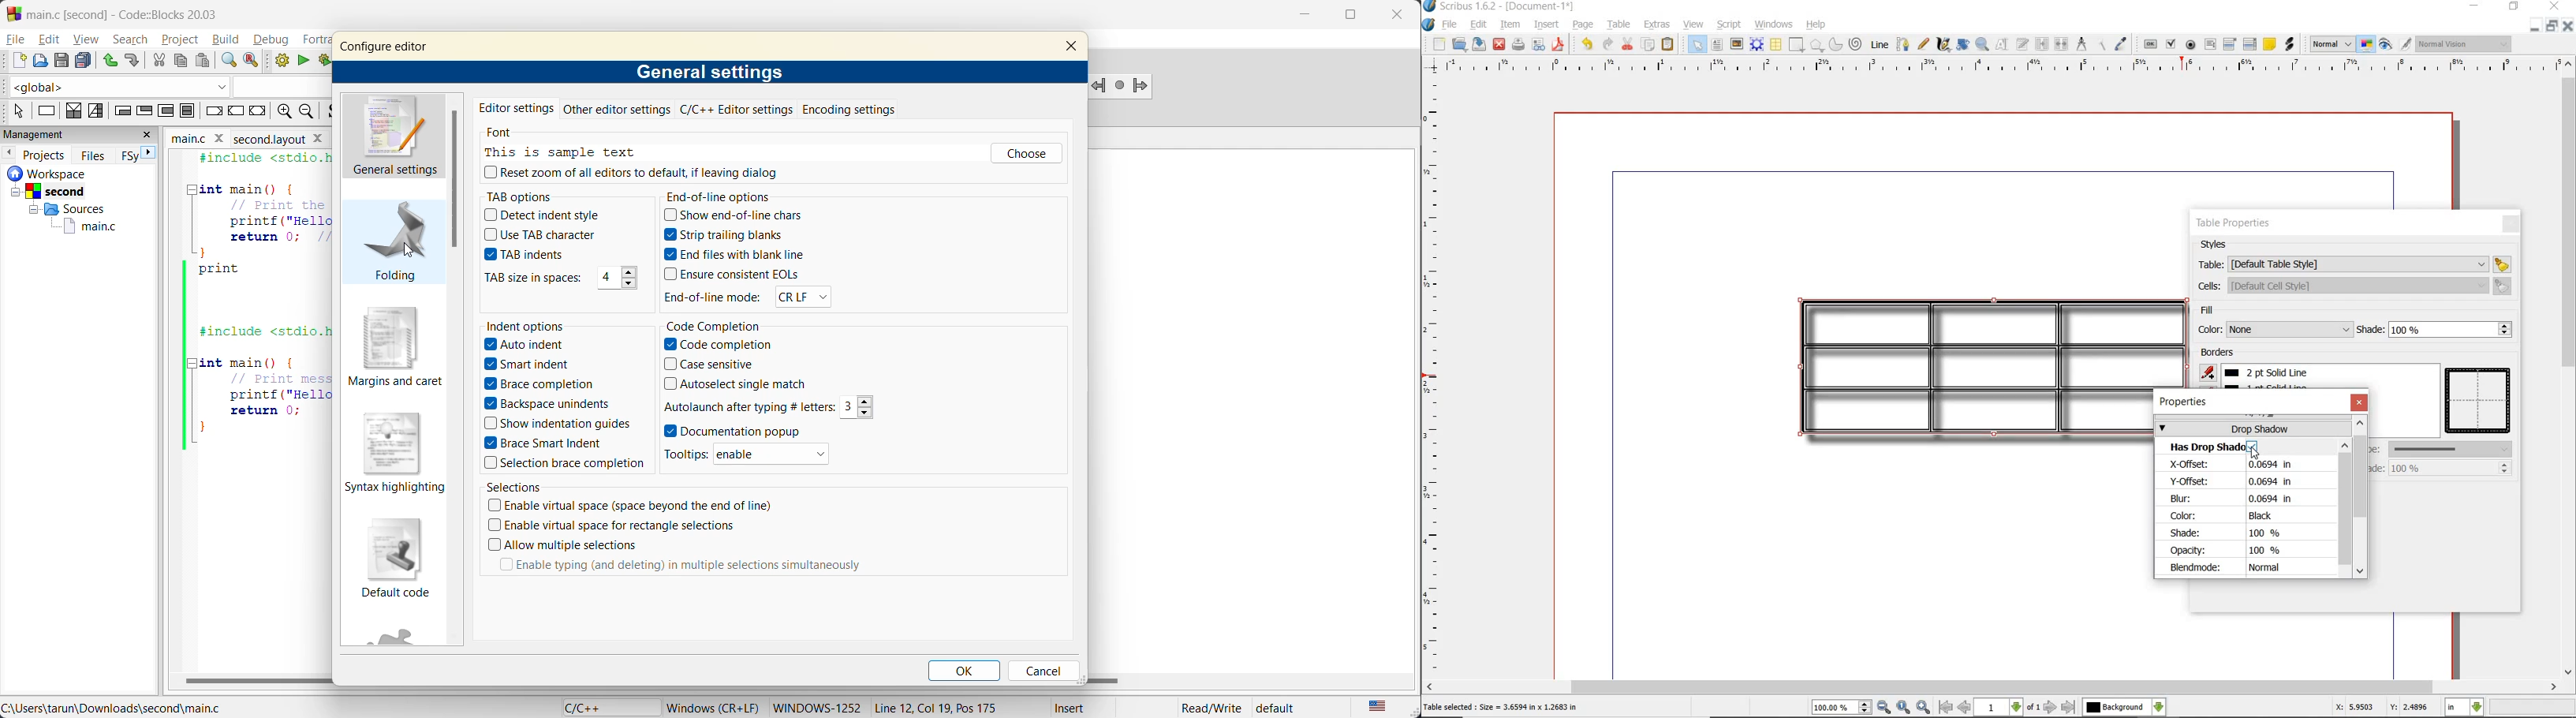  I want to click on default, so click(1290, 709).